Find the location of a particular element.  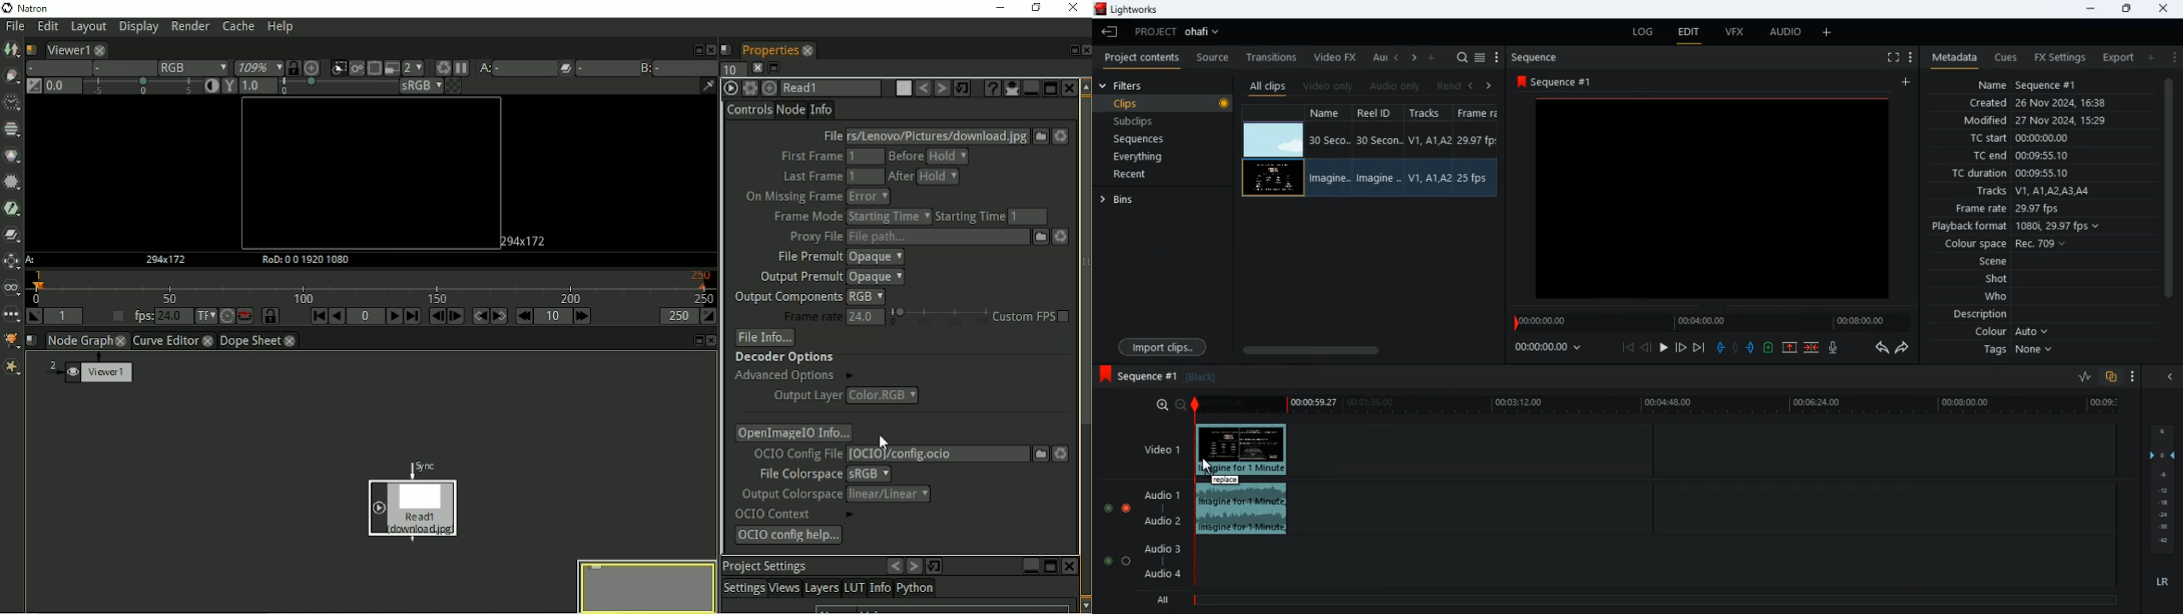

tracks is located at coordinates (1431, 113).